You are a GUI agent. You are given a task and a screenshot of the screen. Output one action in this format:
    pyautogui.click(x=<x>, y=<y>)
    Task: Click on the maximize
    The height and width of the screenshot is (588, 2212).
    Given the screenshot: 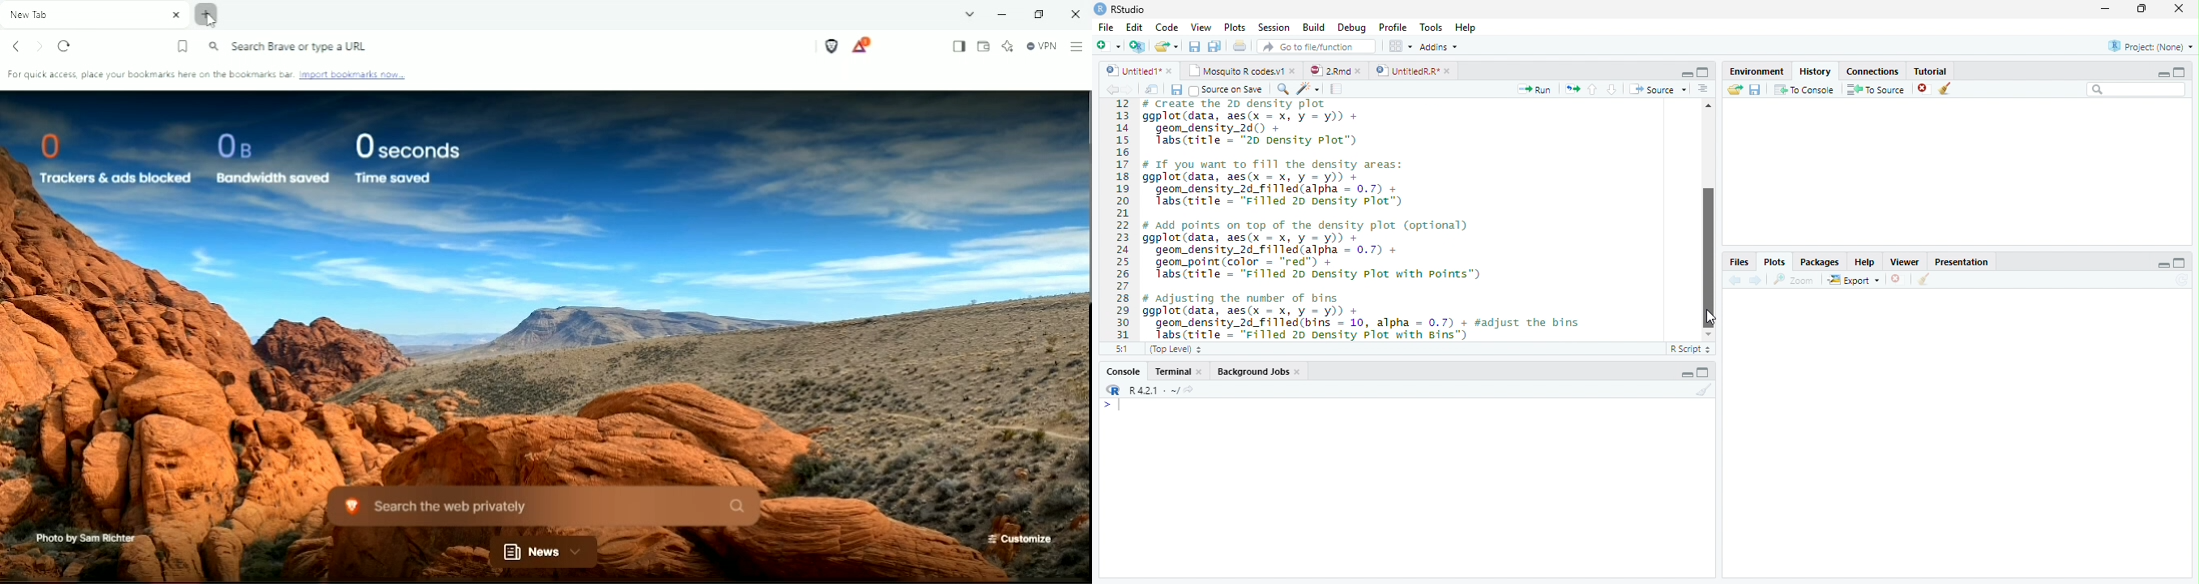 What is the action you would take?
    pyautogui.click(x=1705, y=372)
    